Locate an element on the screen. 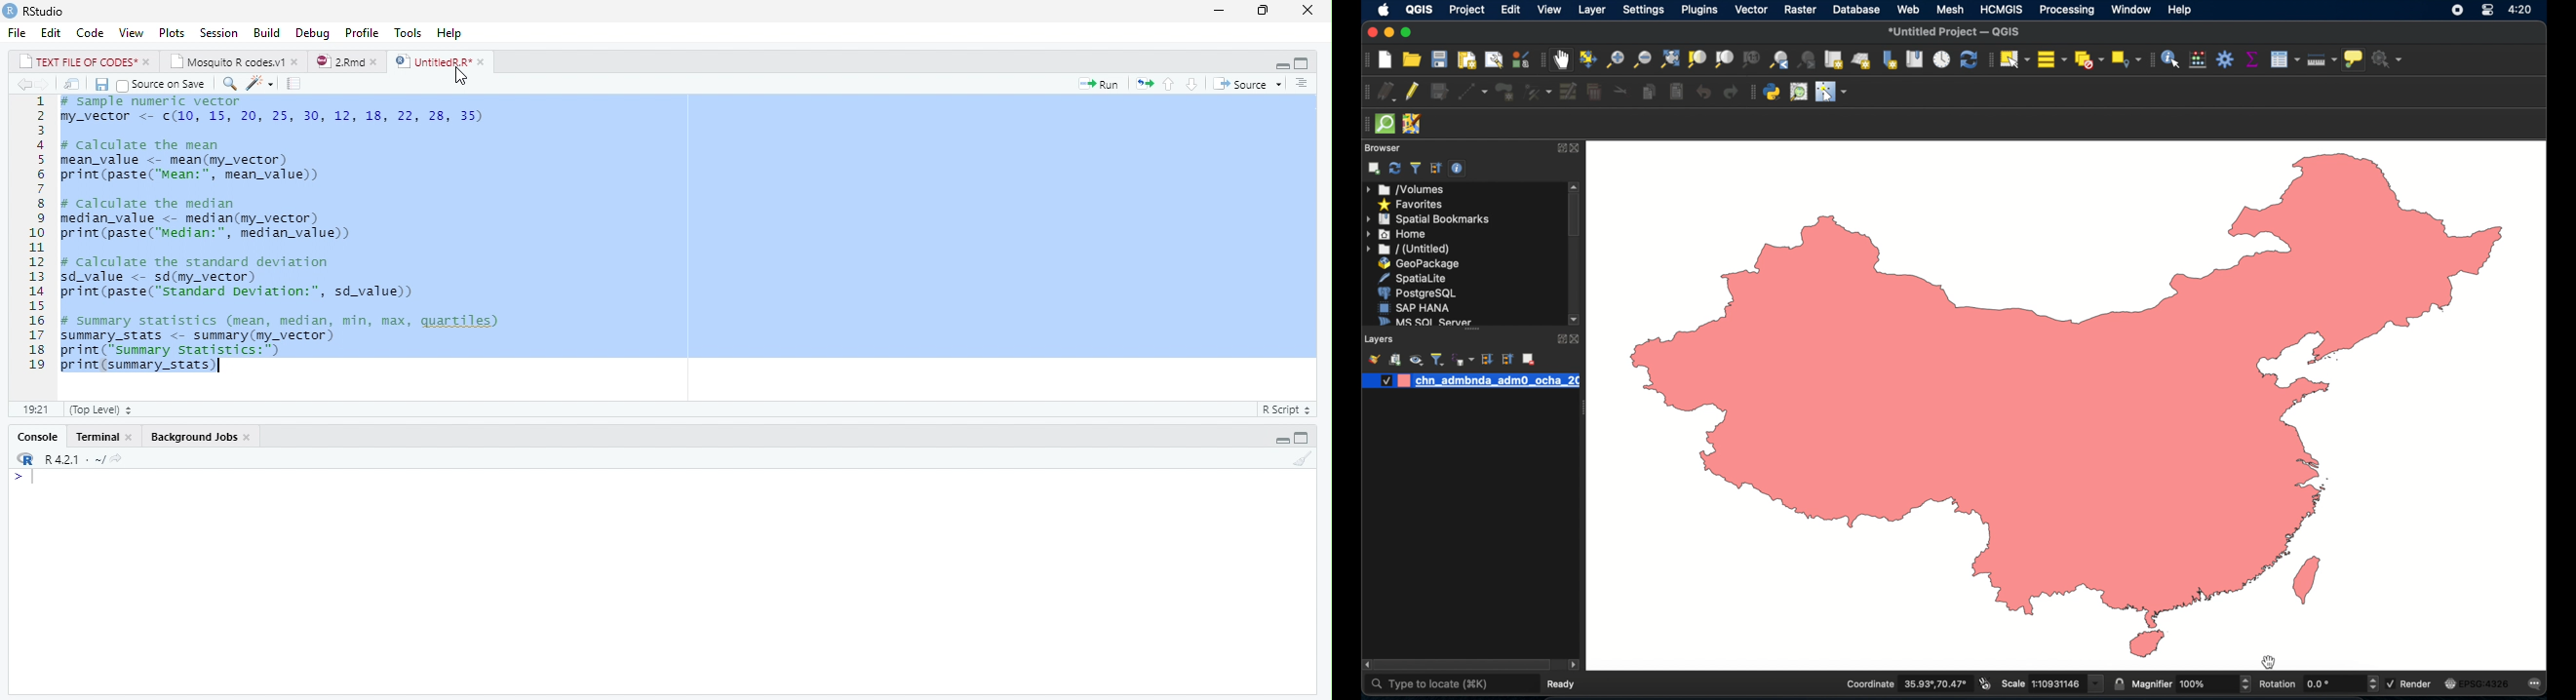 This screenshot has height=700, width=2576. scroll left arrow is located at coordinates (1574, 665).